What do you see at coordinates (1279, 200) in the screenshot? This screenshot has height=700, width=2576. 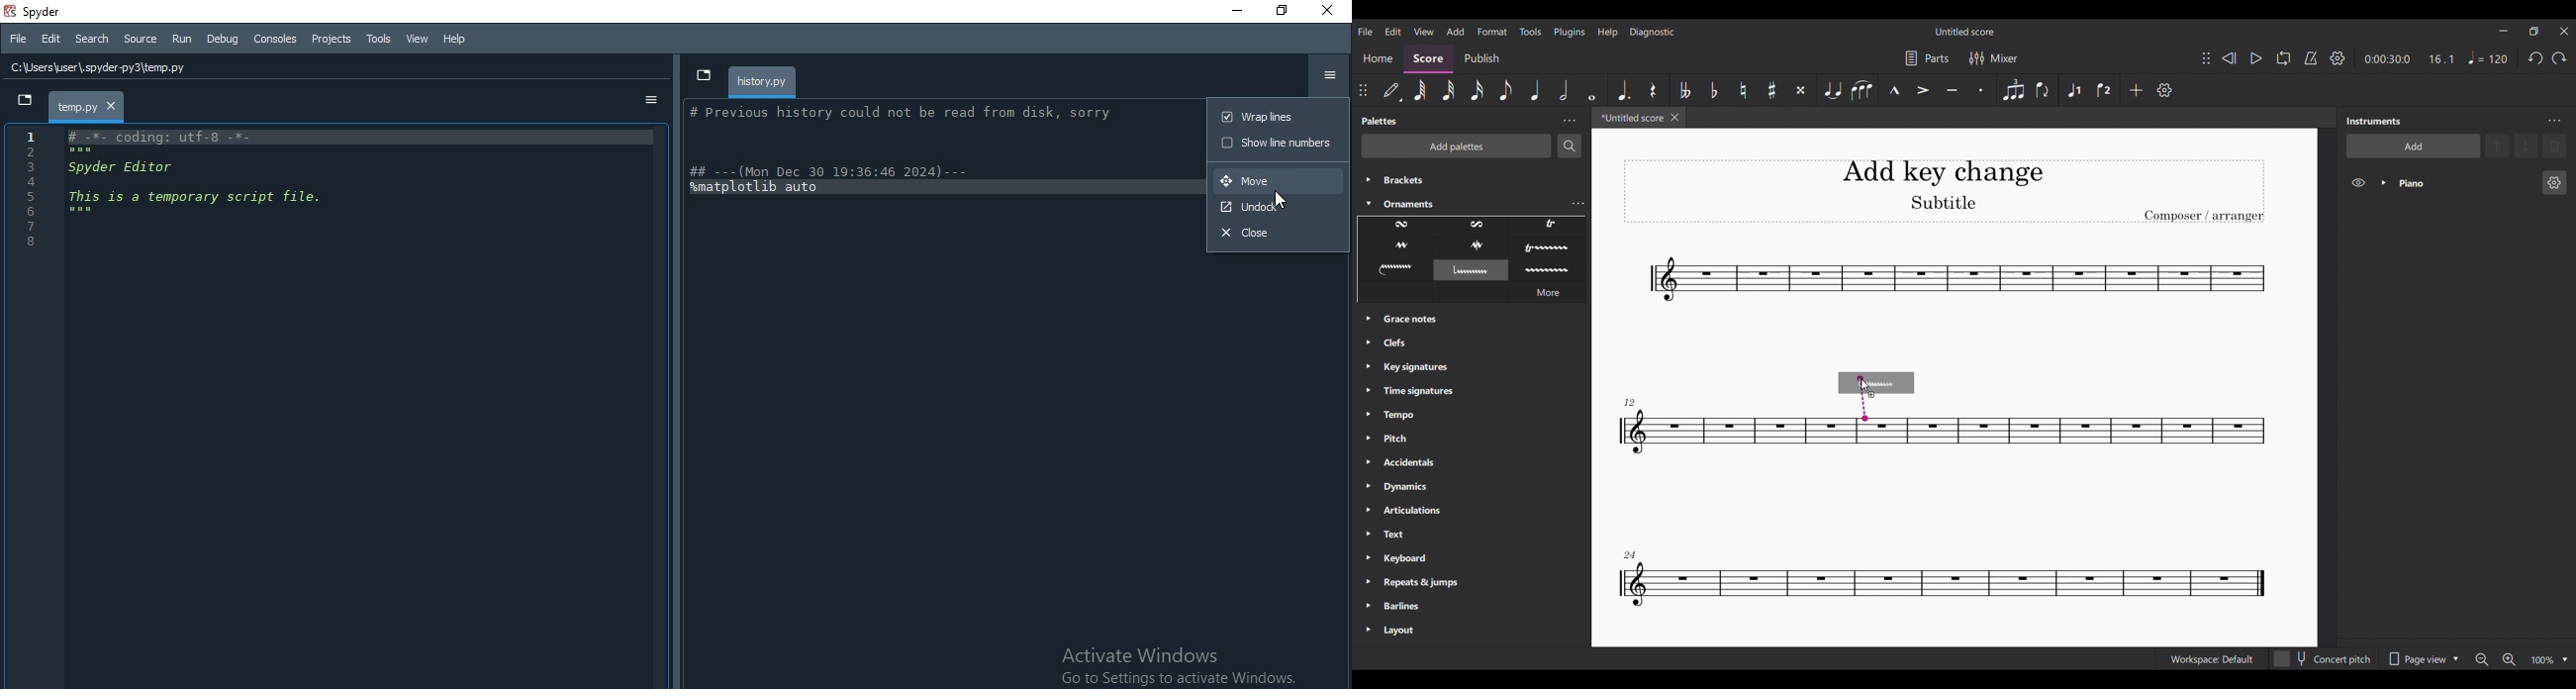 I see `Cursor on move` at bounding box center [1279, 200].